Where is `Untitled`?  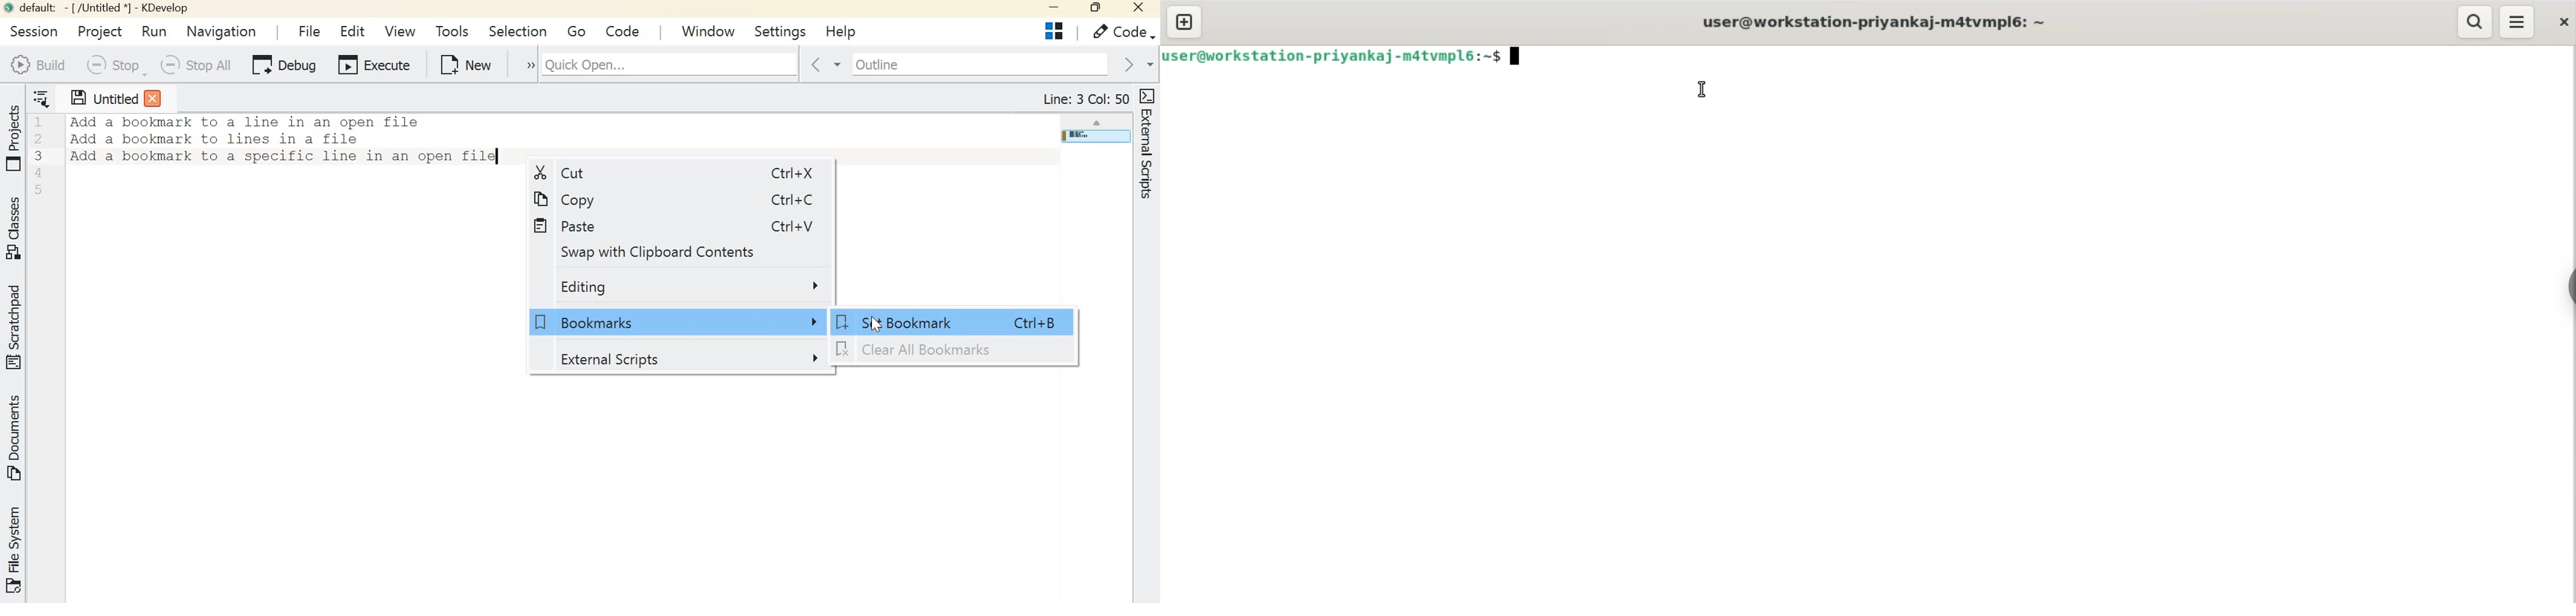
Untitled is located at coordinates (115, 98).